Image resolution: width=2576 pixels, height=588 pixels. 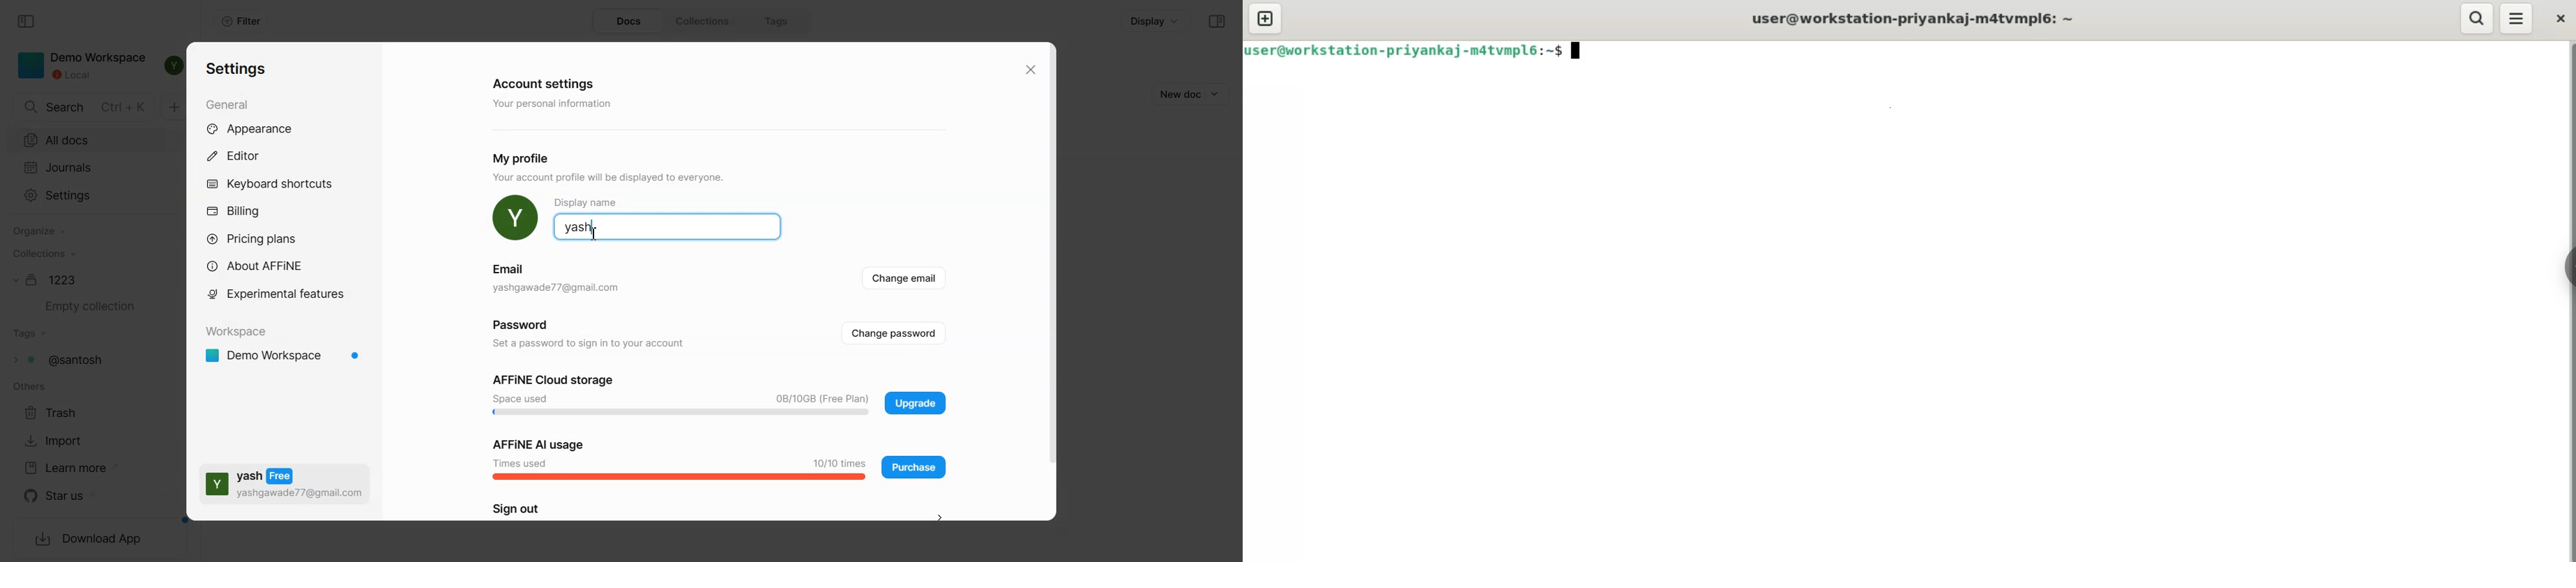 What do you see at coordinates (1029, 70) in the screenshot?
I see `Close` at bounding box center [1029, 70].